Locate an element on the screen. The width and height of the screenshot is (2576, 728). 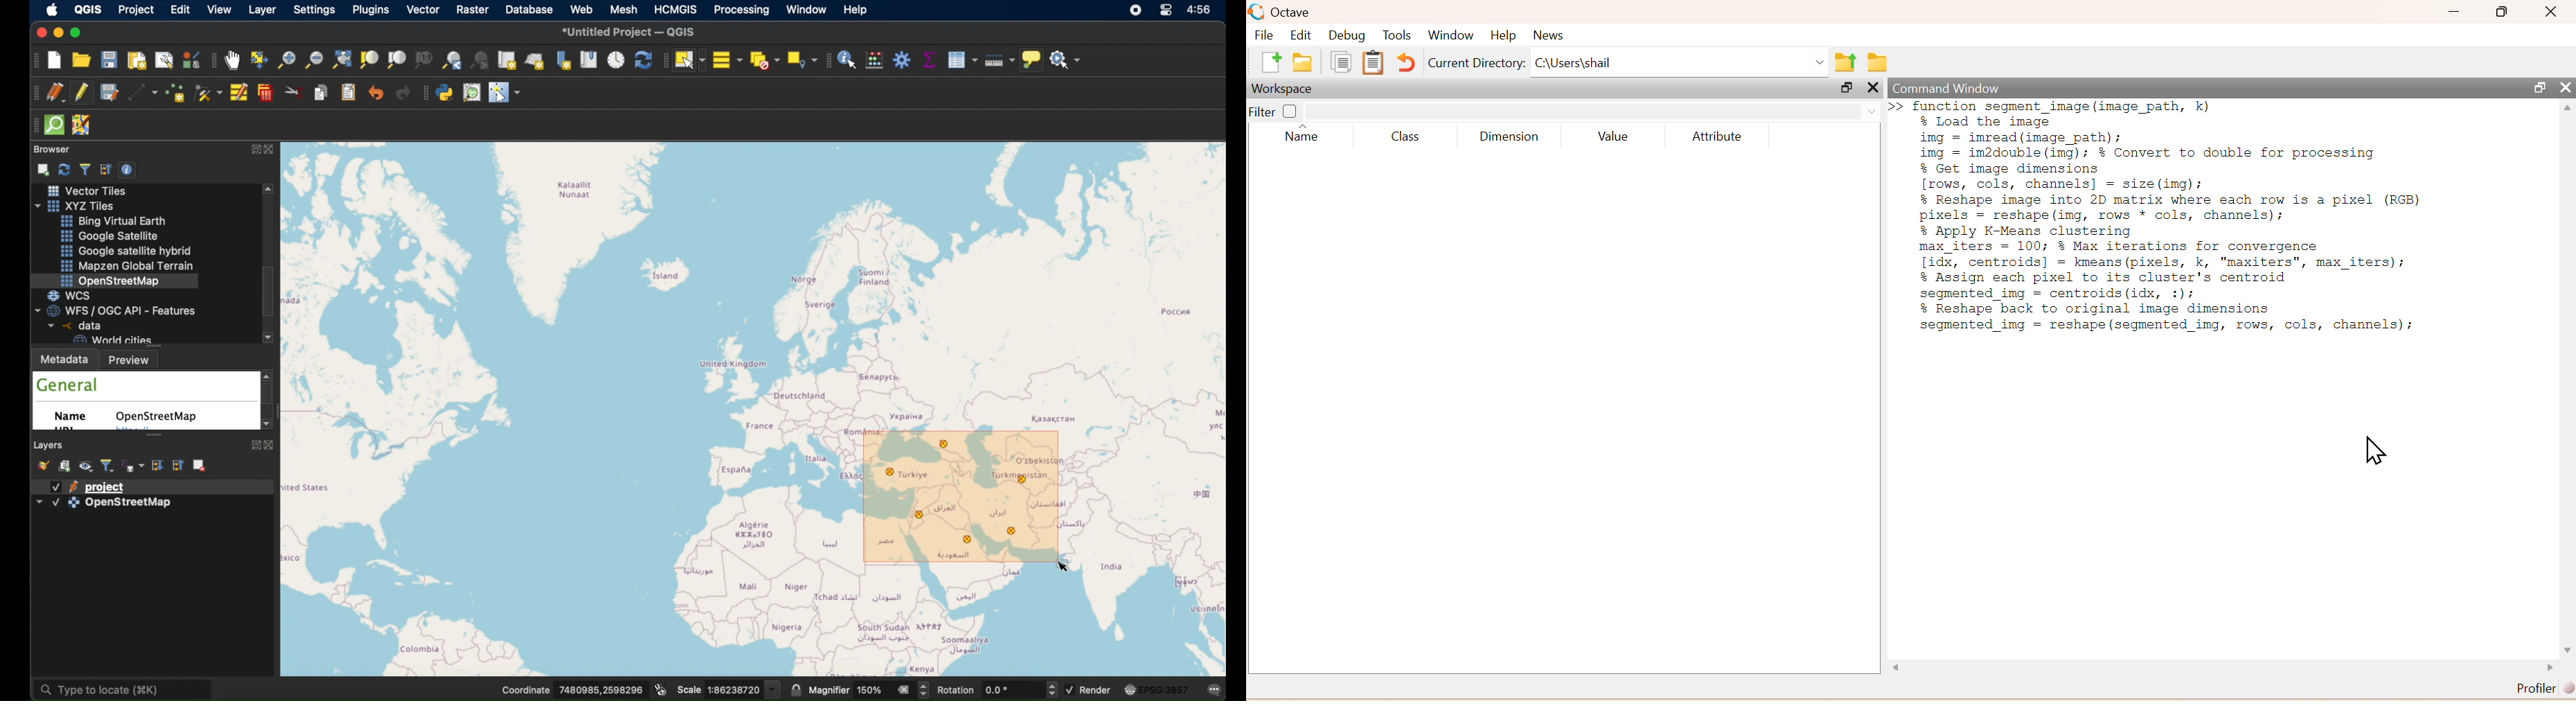
temporal controller panel is located at coordinates (616, 59).